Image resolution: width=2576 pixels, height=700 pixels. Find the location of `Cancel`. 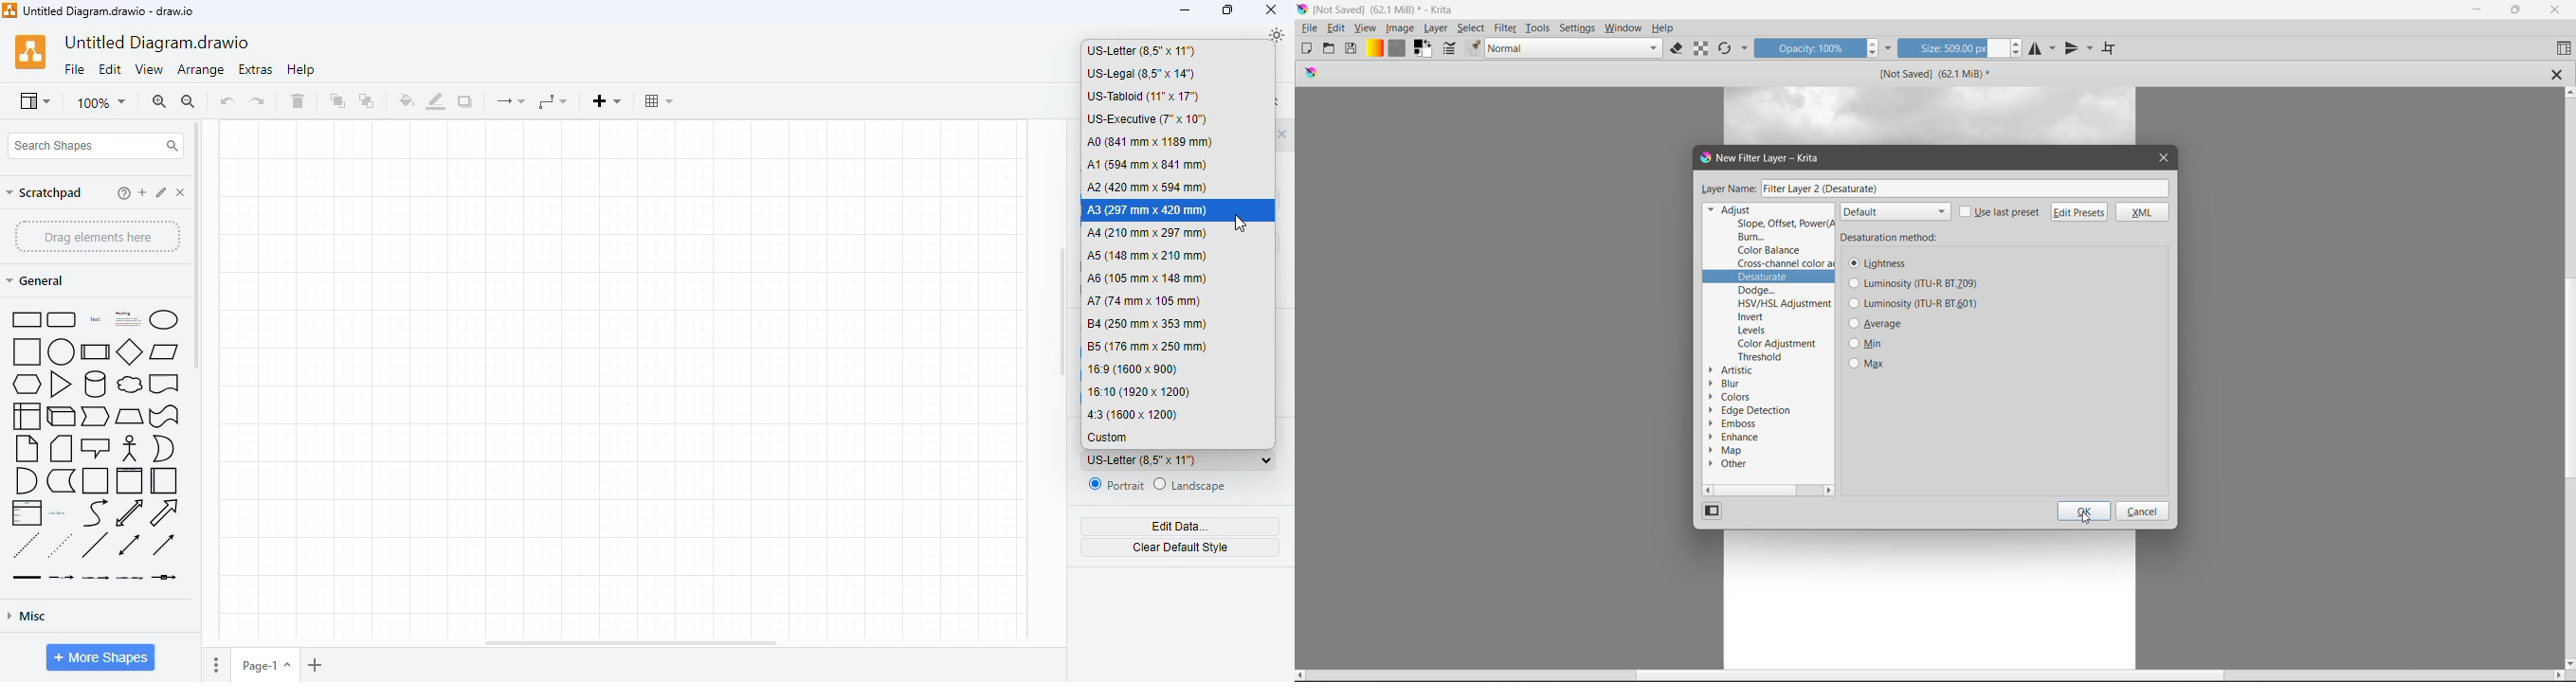

Cancel is located at coordinates (2143, 512).